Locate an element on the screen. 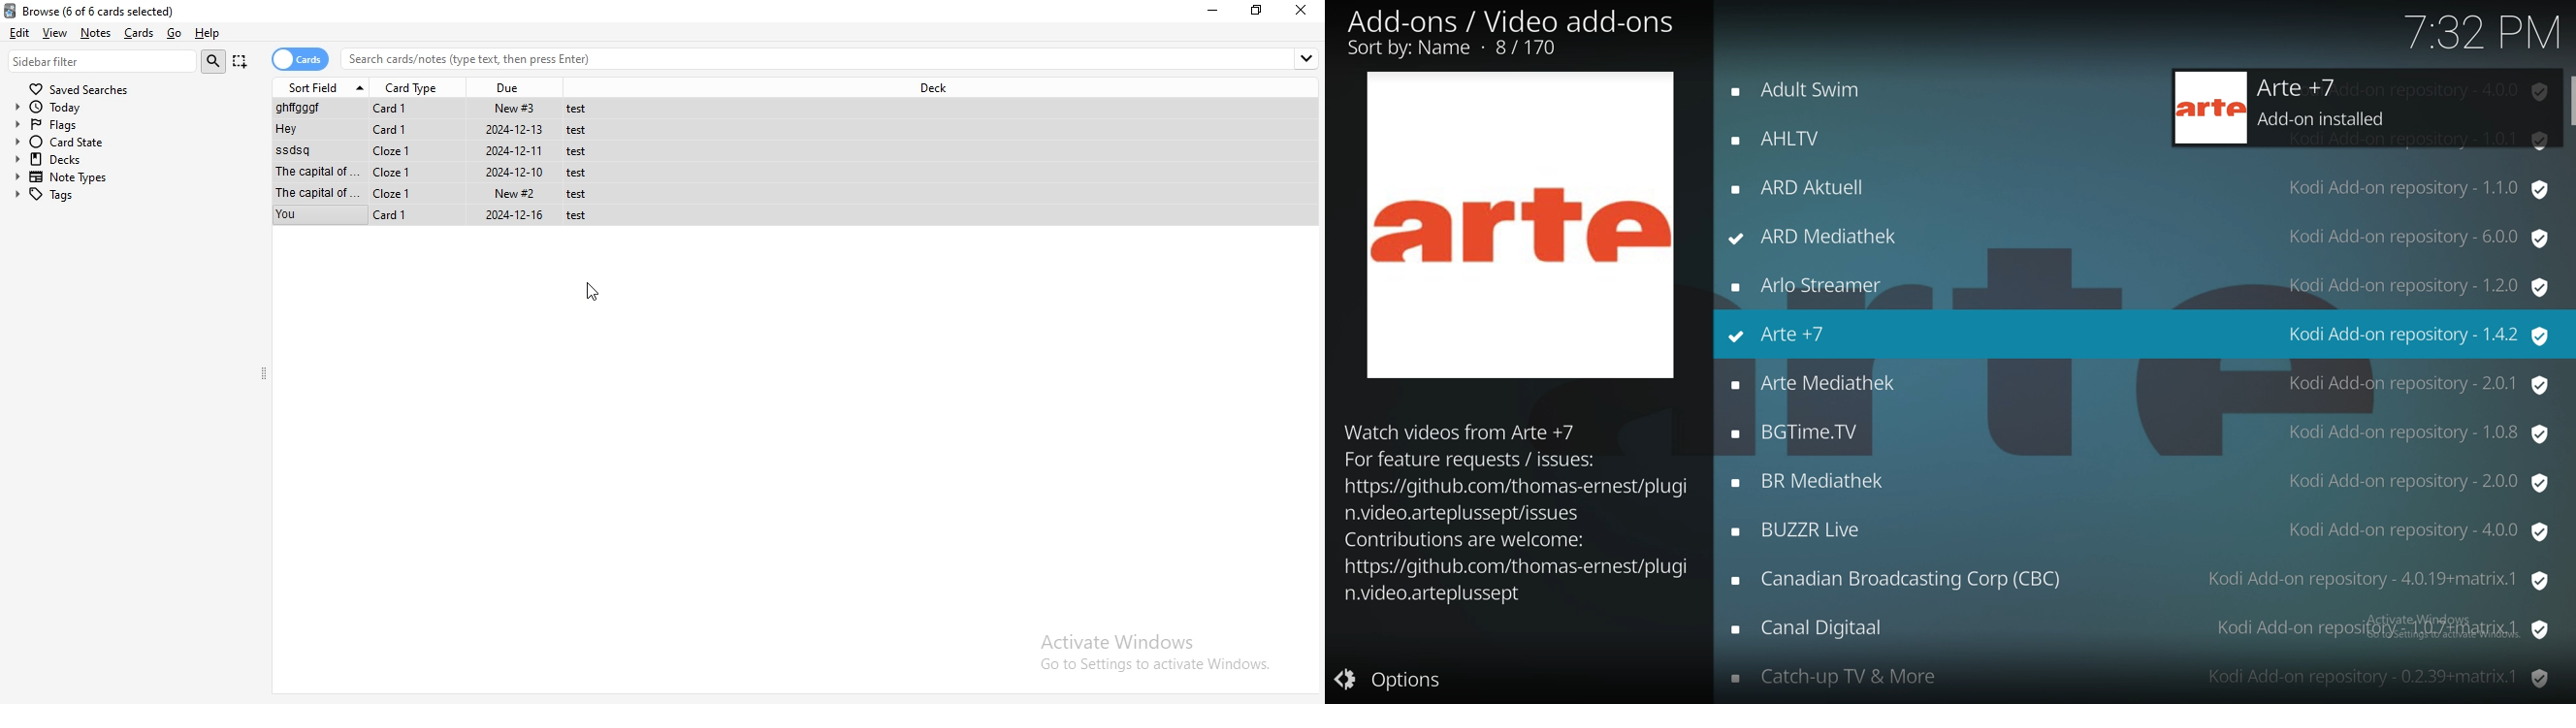 Image resolution: width=2576 pixels, height=728 pixels. tags is located at coordinates (131, 196).